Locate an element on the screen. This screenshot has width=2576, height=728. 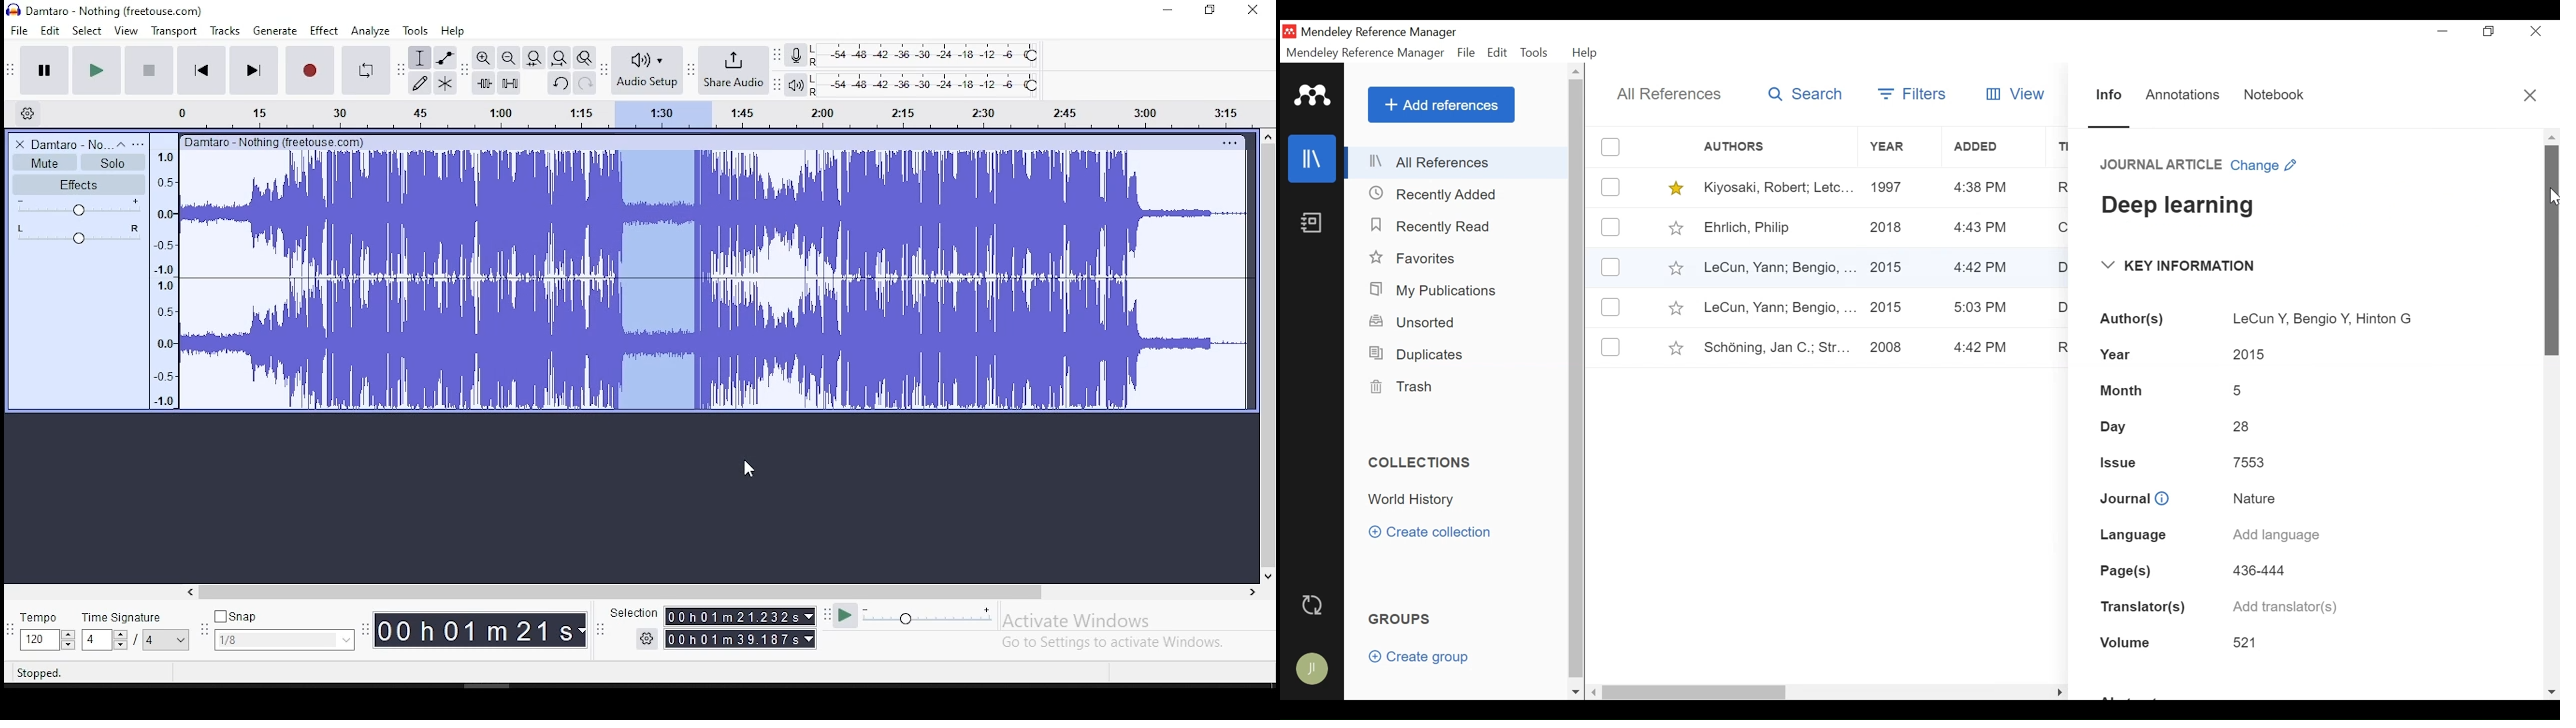
playback meter is located at coordinates (797, 85).